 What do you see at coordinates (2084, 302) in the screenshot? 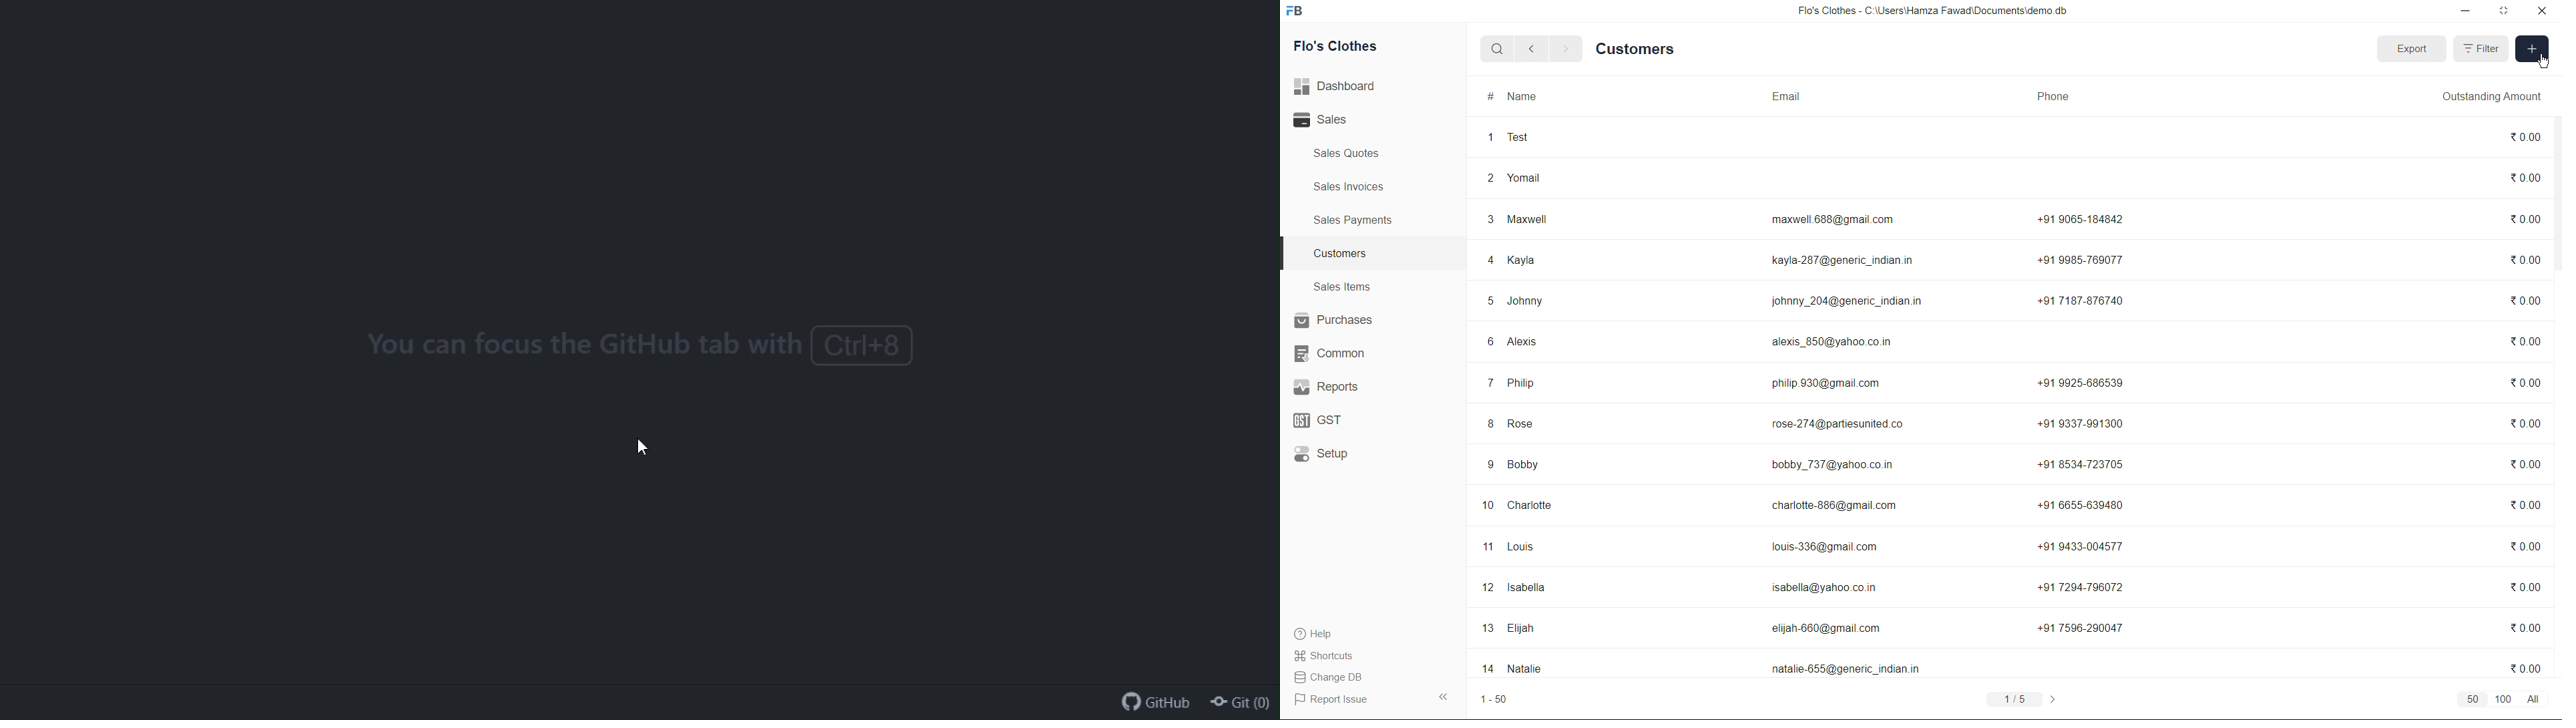
I see `+91 7187-876740` at bounding box center [2084, 302].